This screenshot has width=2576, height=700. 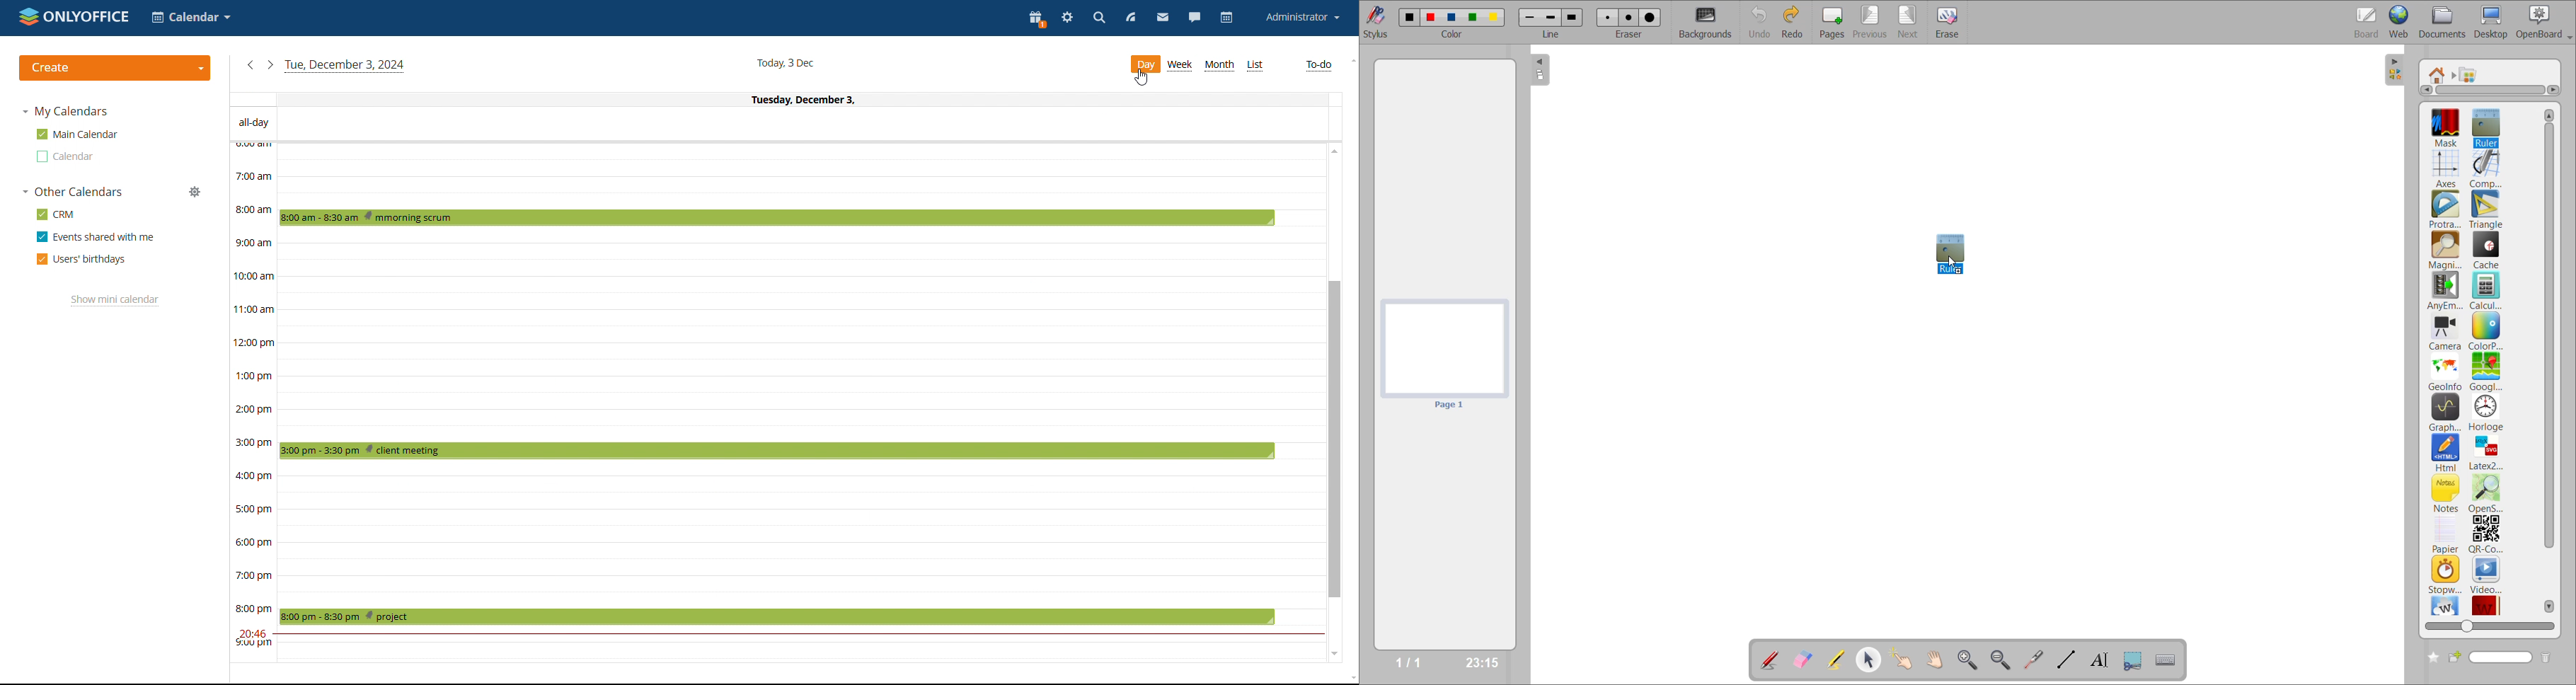 I want to click on feed, so click(x=1132, y=17).